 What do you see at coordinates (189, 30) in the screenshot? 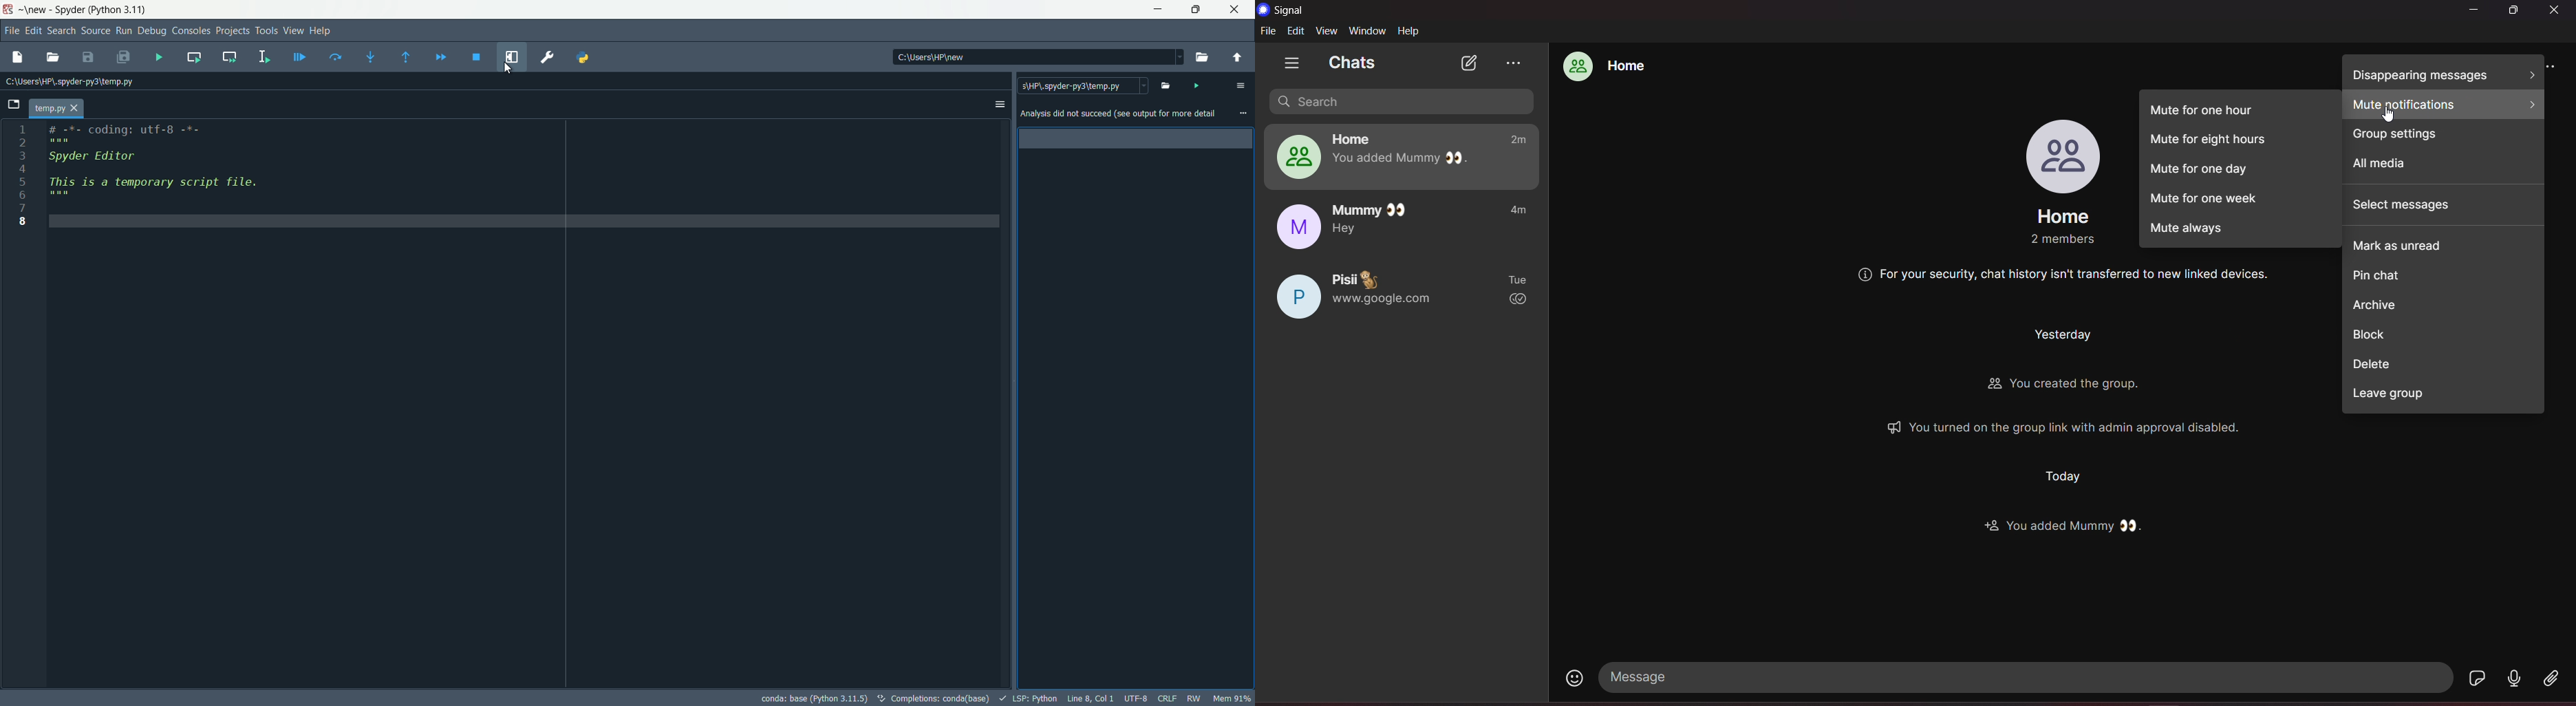
I see `consoles menu` at bounding box center [189, 30].